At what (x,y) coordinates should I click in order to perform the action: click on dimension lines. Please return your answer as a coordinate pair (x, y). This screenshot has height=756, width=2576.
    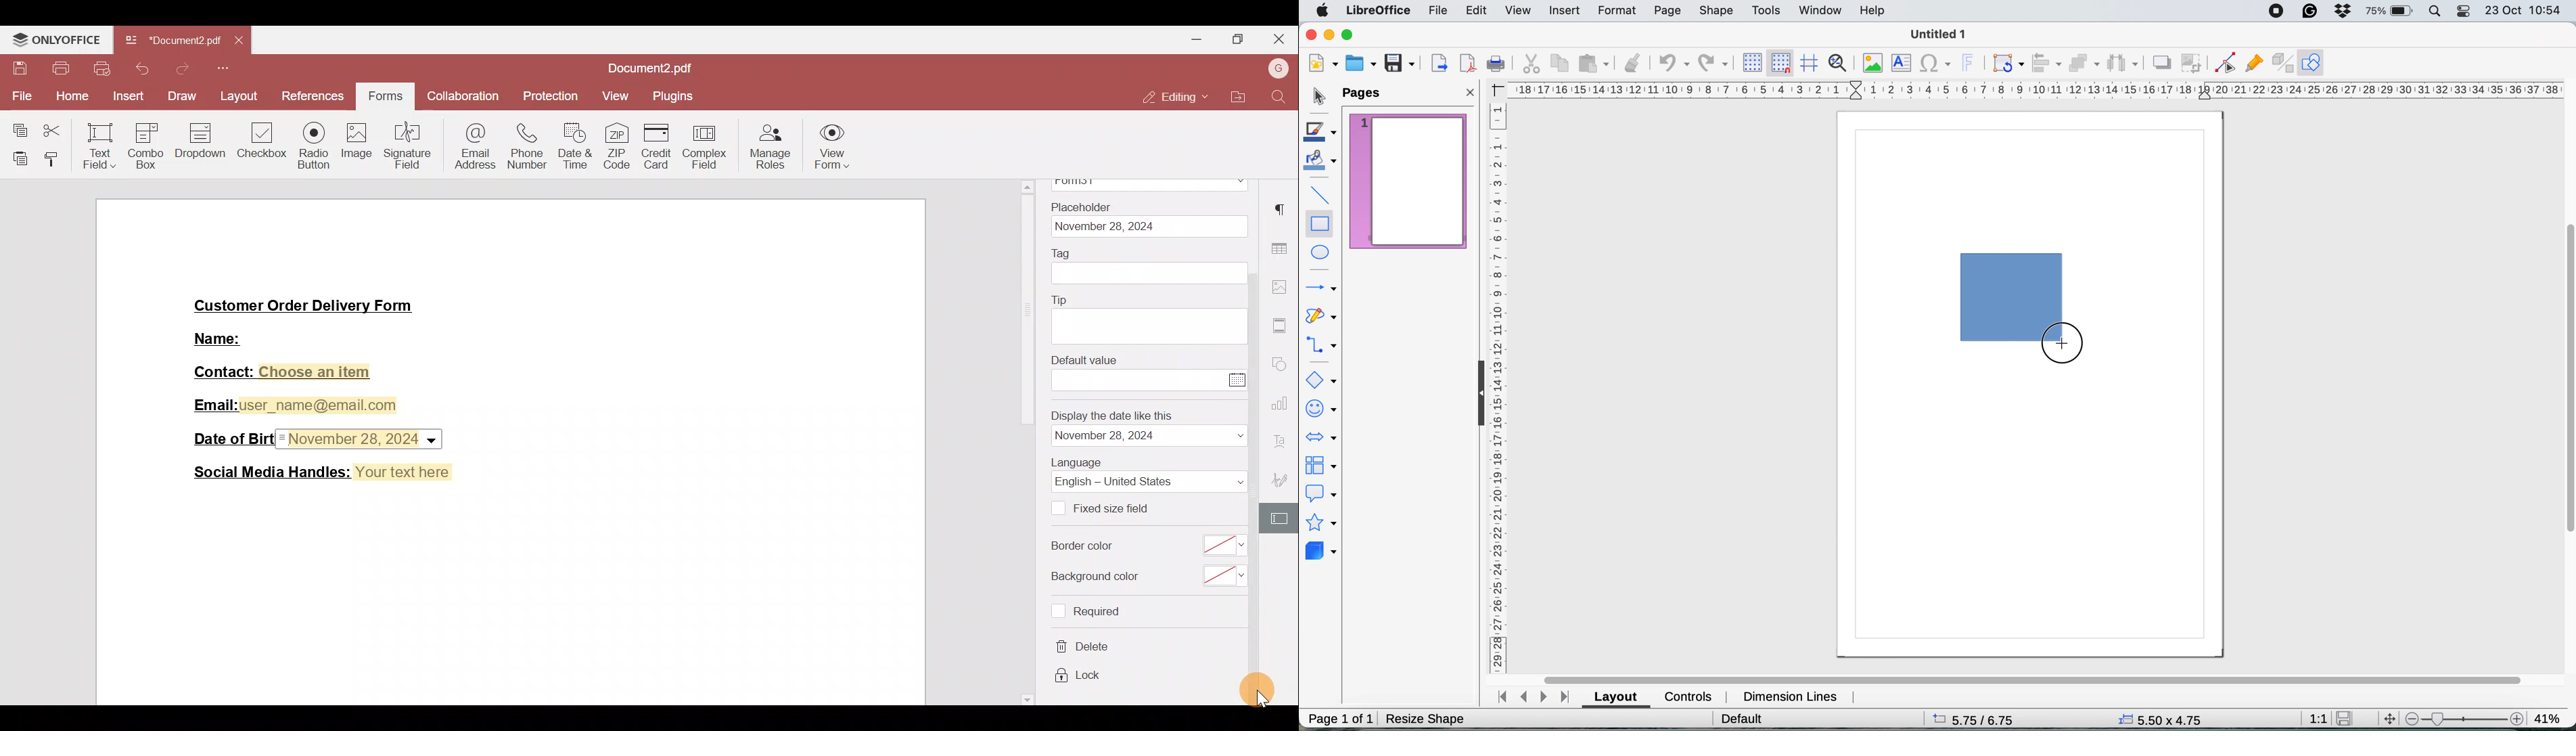
    Looking at the image, I should click on (1792, 695).